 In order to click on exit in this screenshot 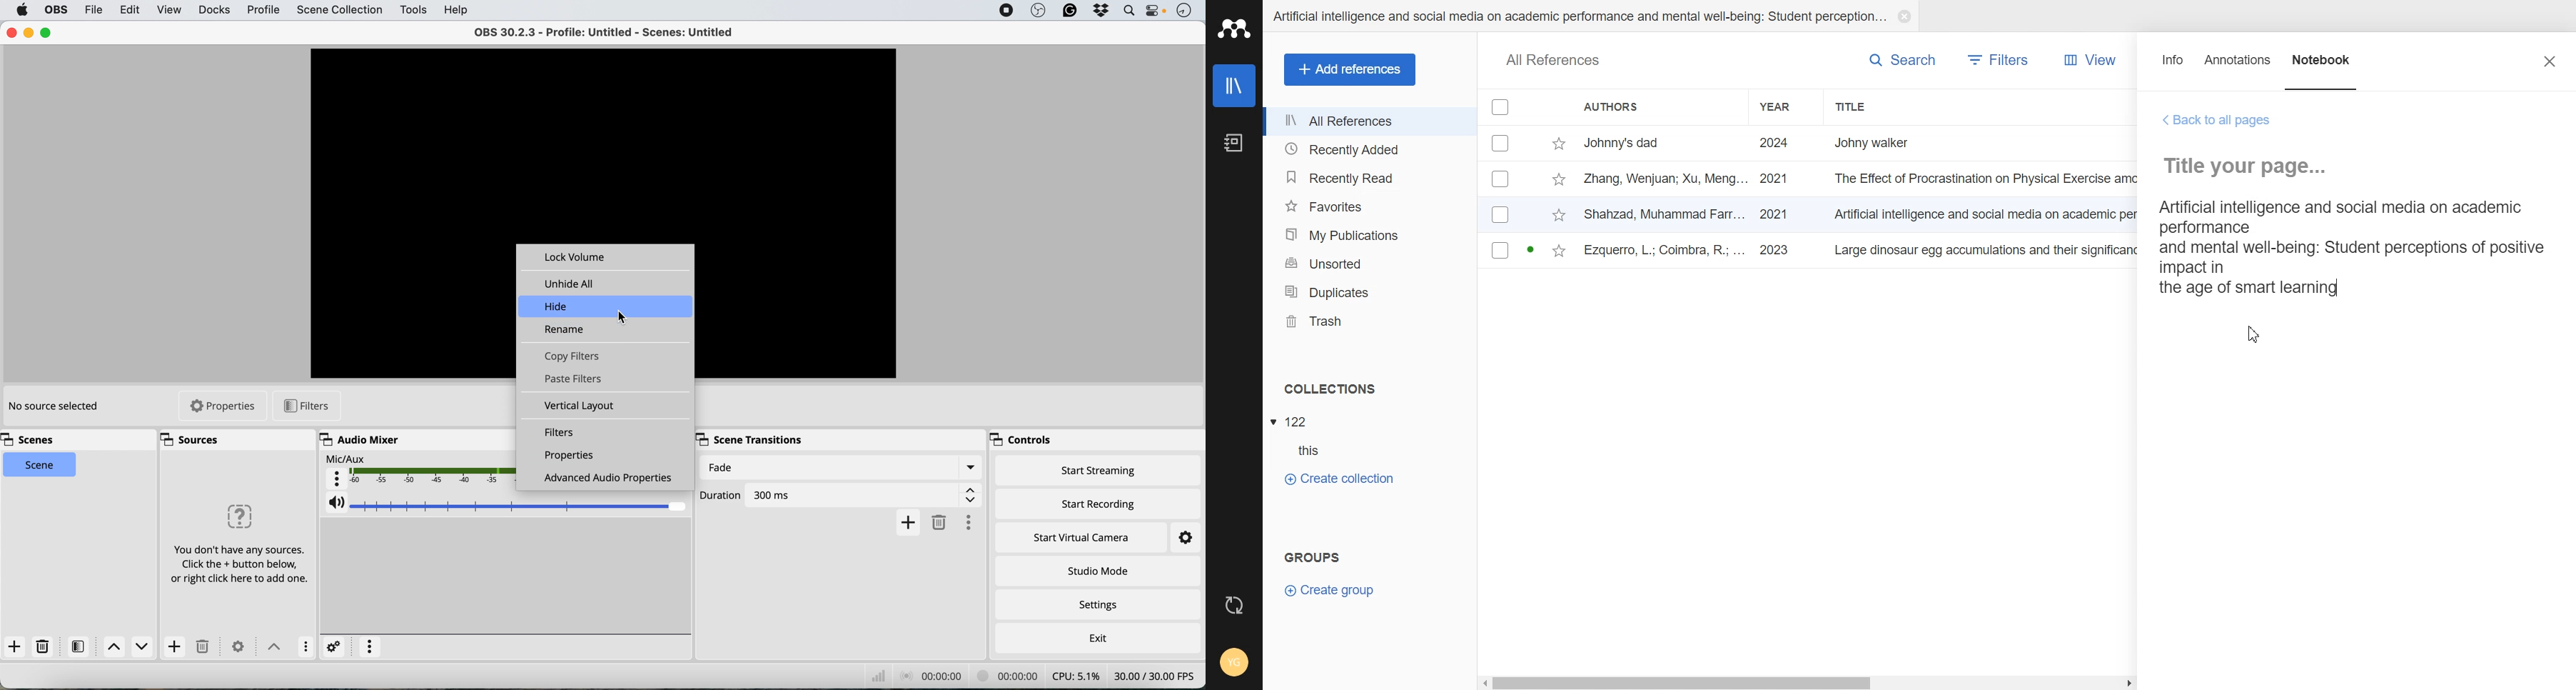, I will do `click(1100, 637)`.